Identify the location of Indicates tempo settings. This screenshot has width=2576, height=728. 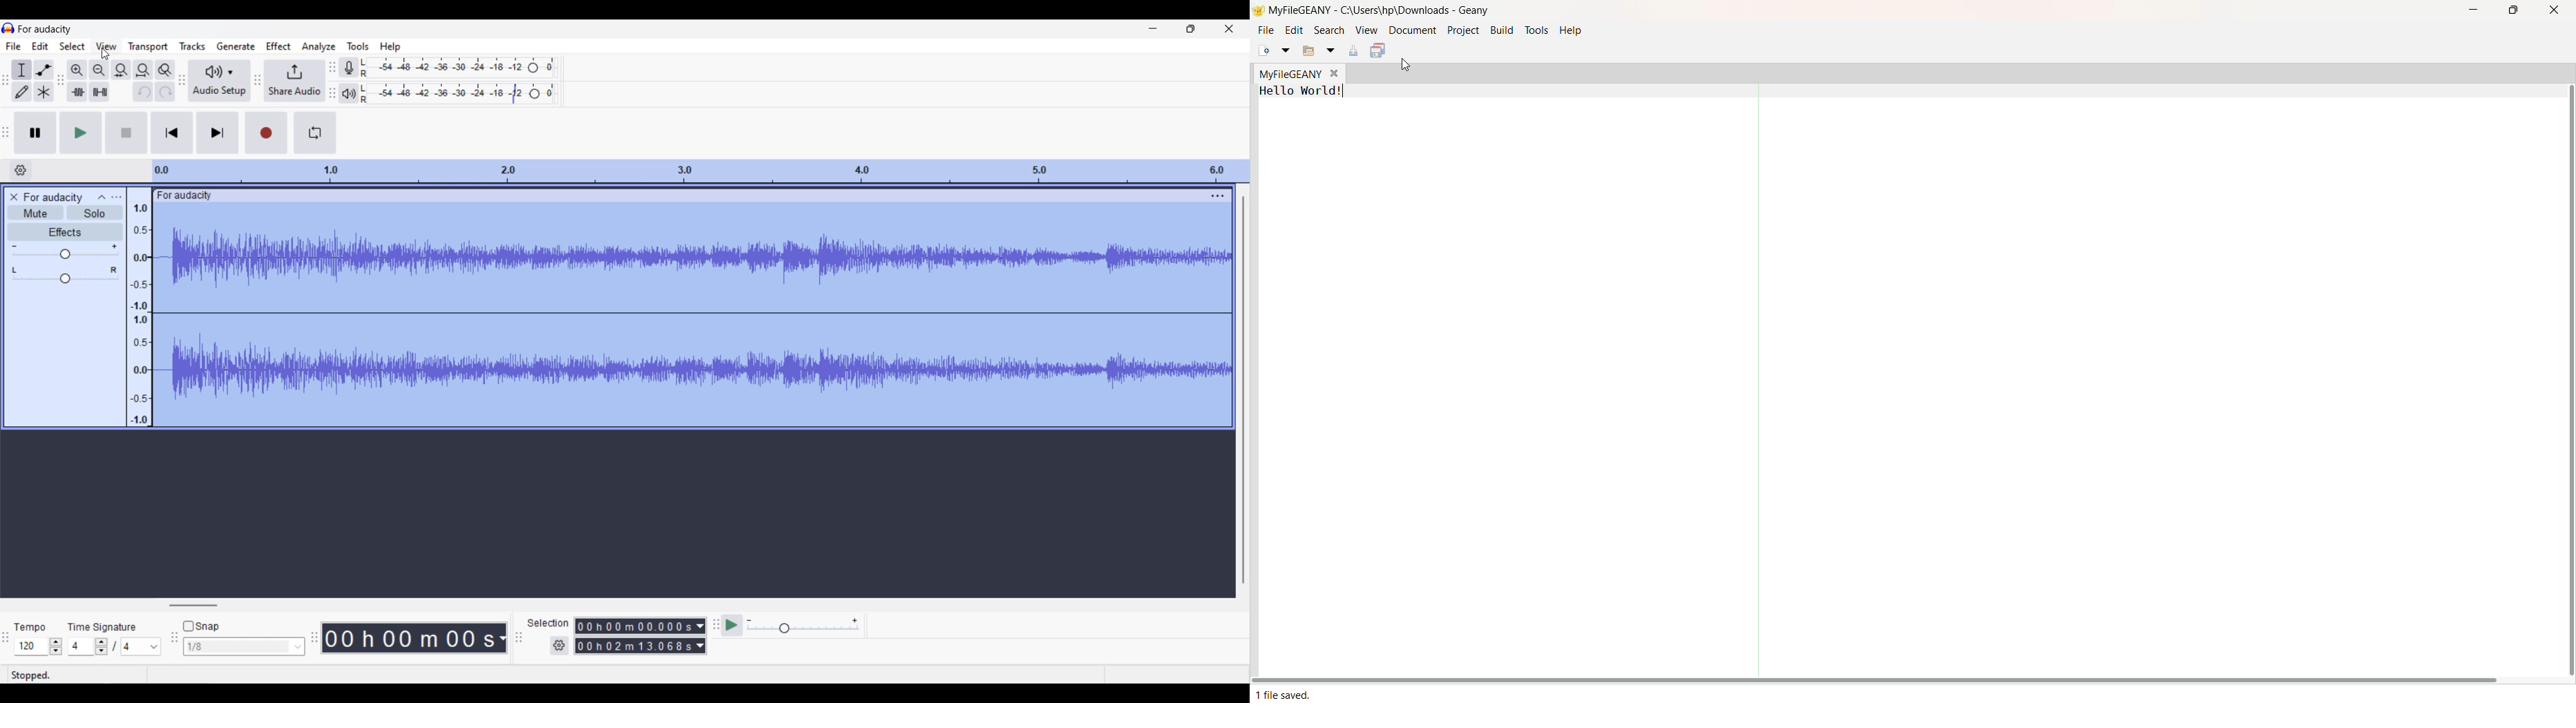
(29, 627).